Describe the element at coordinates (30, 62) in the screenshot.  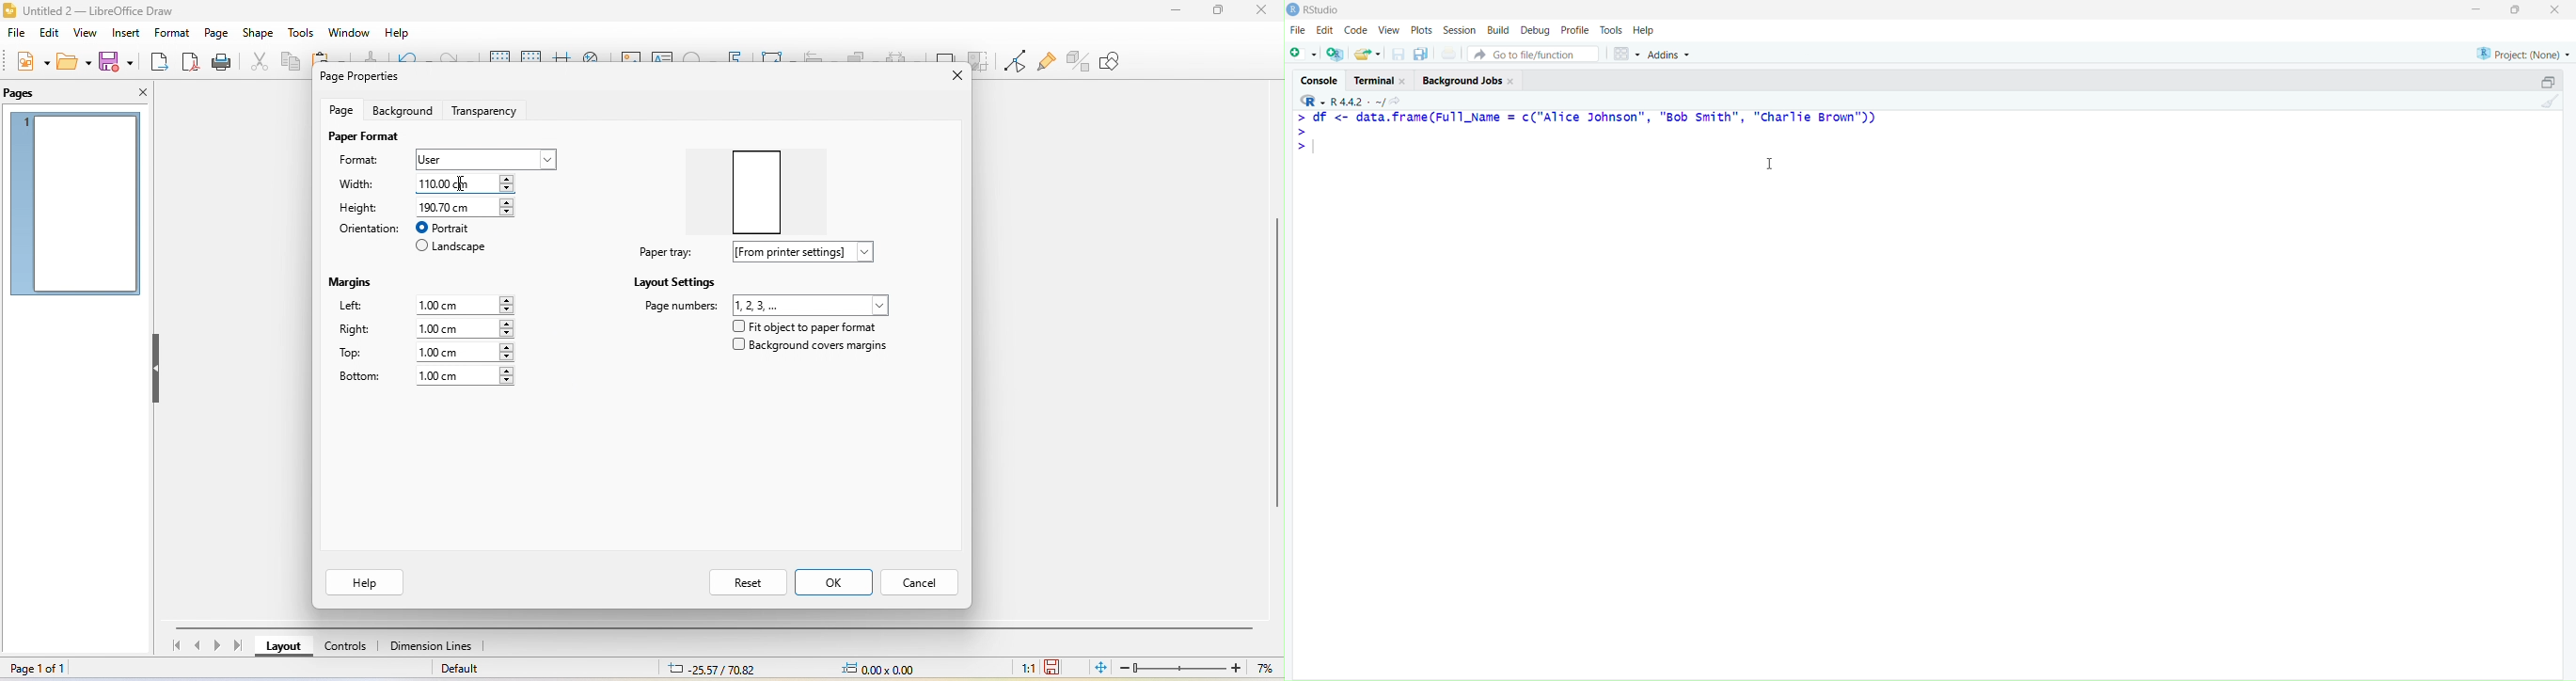
I see `new` at that location.